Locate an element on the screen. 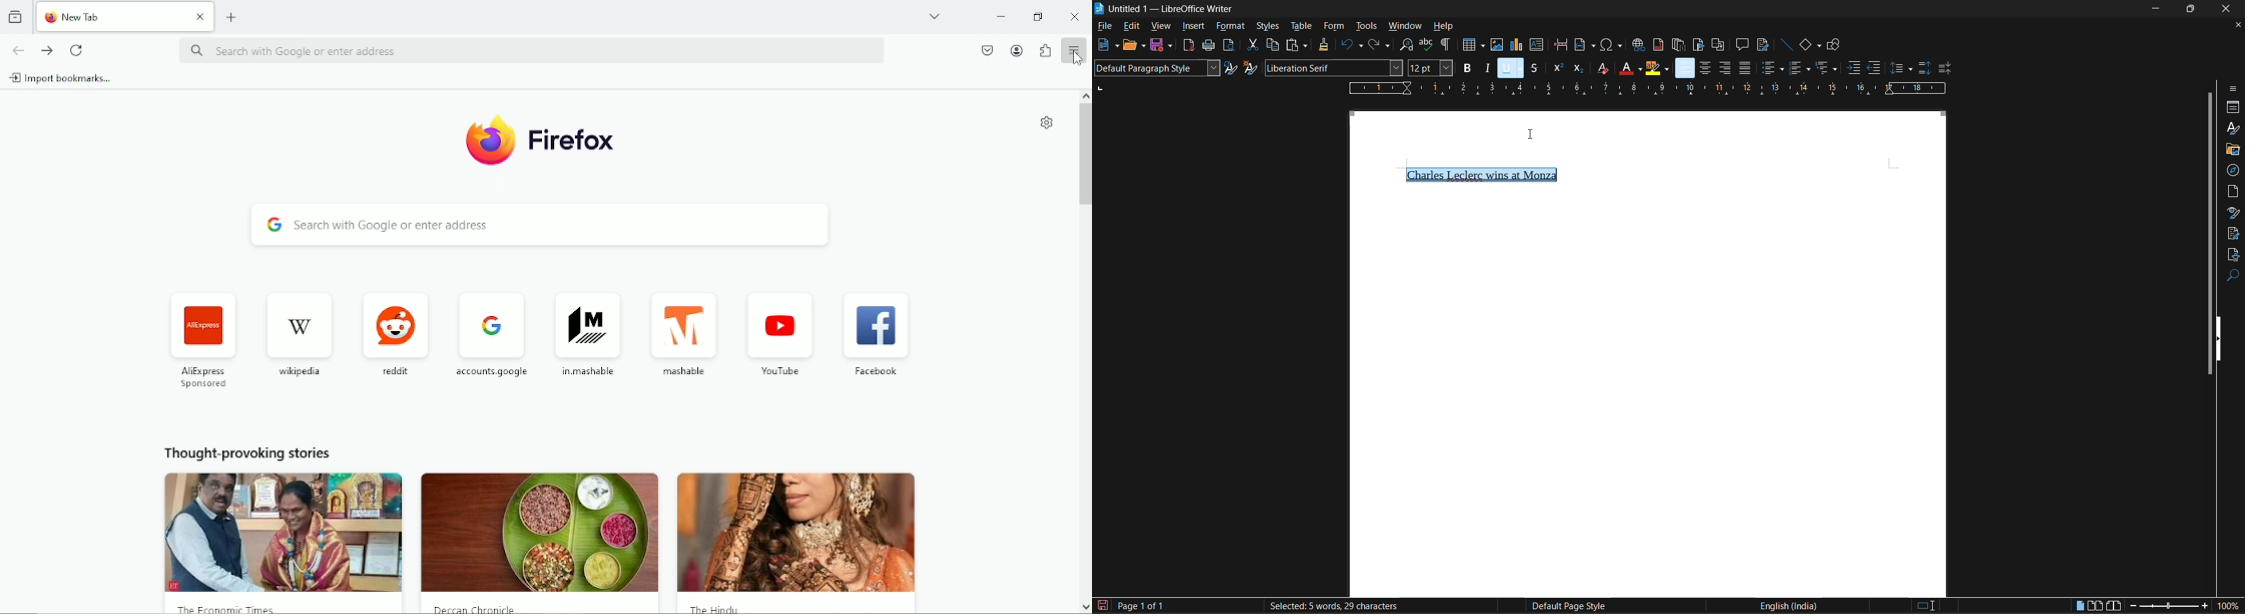 Image resolution: width=2268 pixels, height=616 pixels. new is located at coordinates (1108, 45).